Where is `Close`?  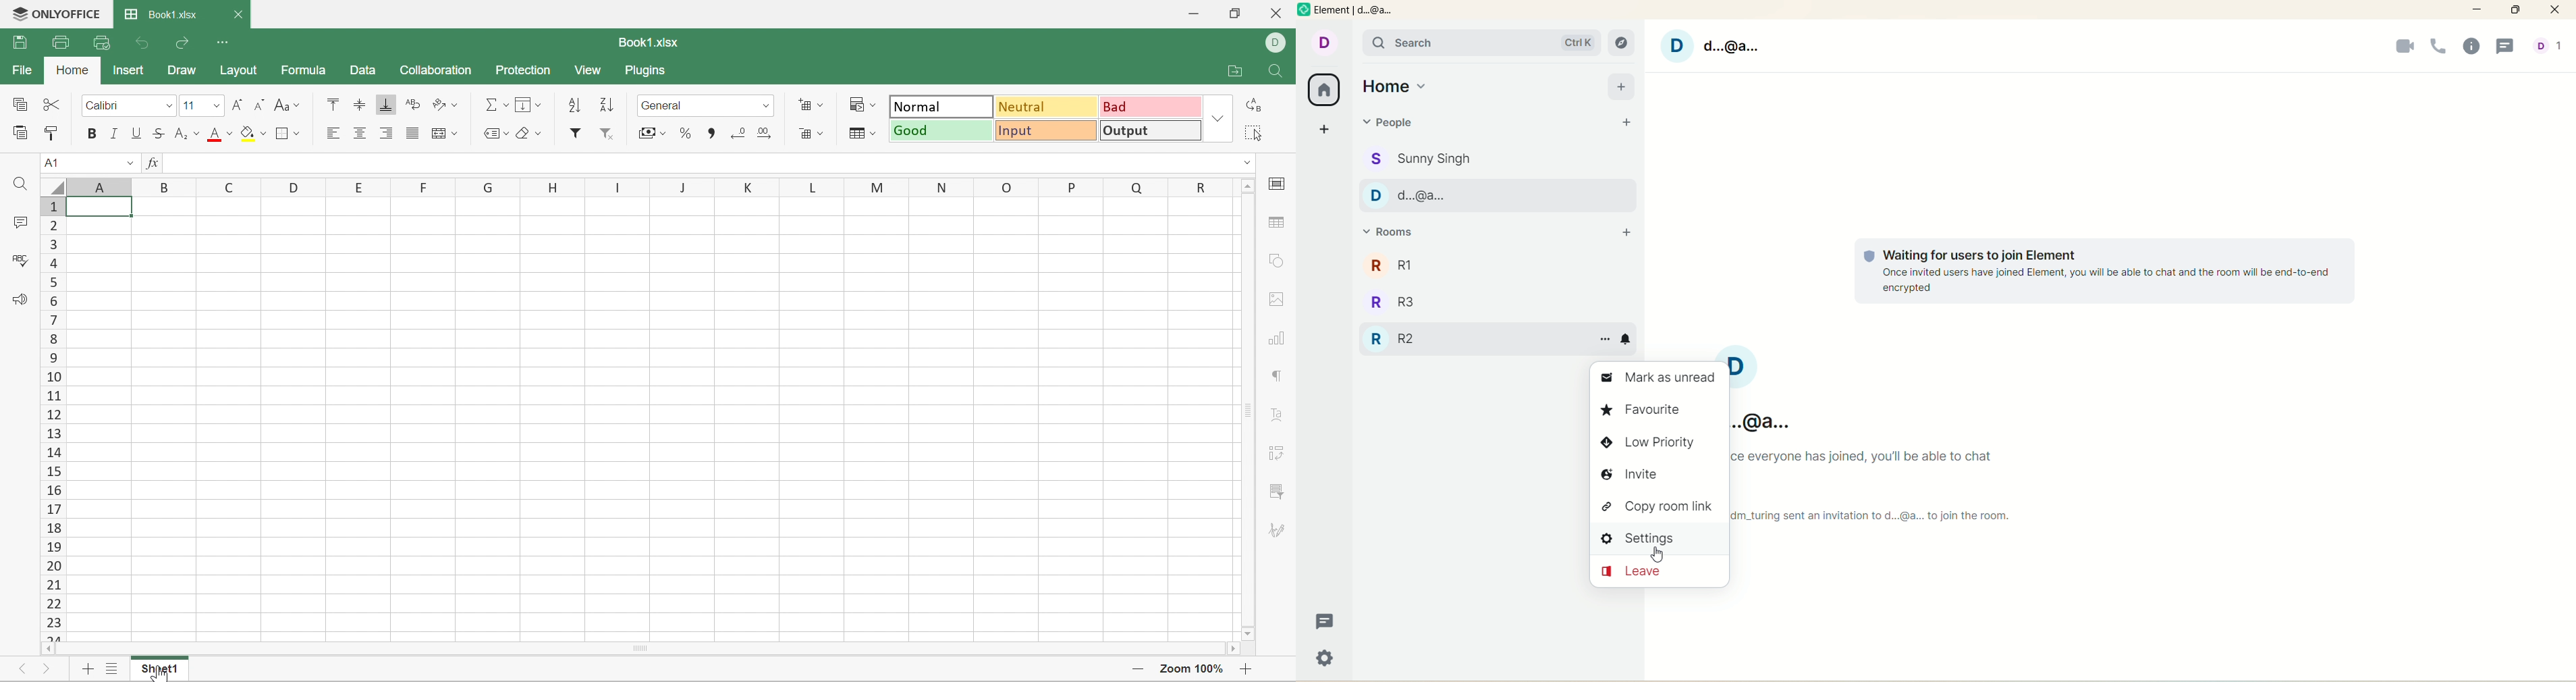
Close is located at coordinates (239, 16).